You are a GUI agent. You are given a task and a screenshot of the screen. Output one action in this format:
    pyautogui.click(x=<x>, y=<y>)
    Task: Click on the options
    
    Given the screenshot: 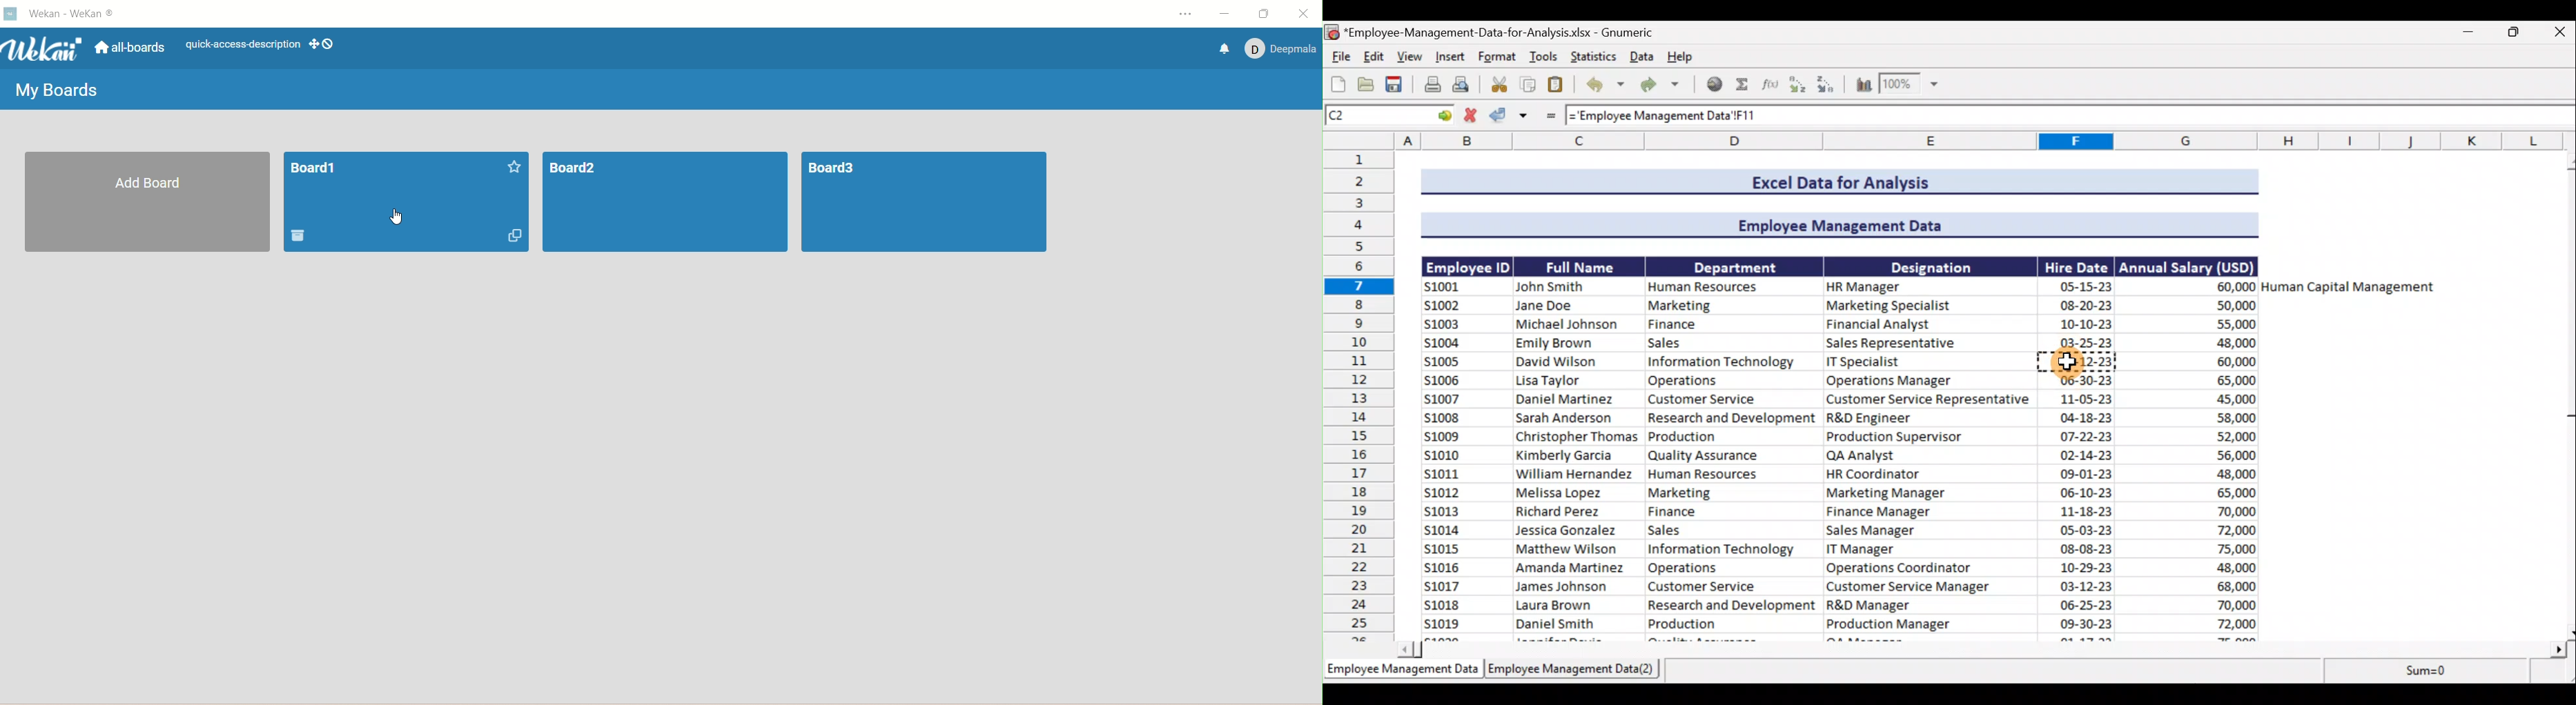 What is the action you would take?
    pyautogui.click(x=1180, y=16)
    